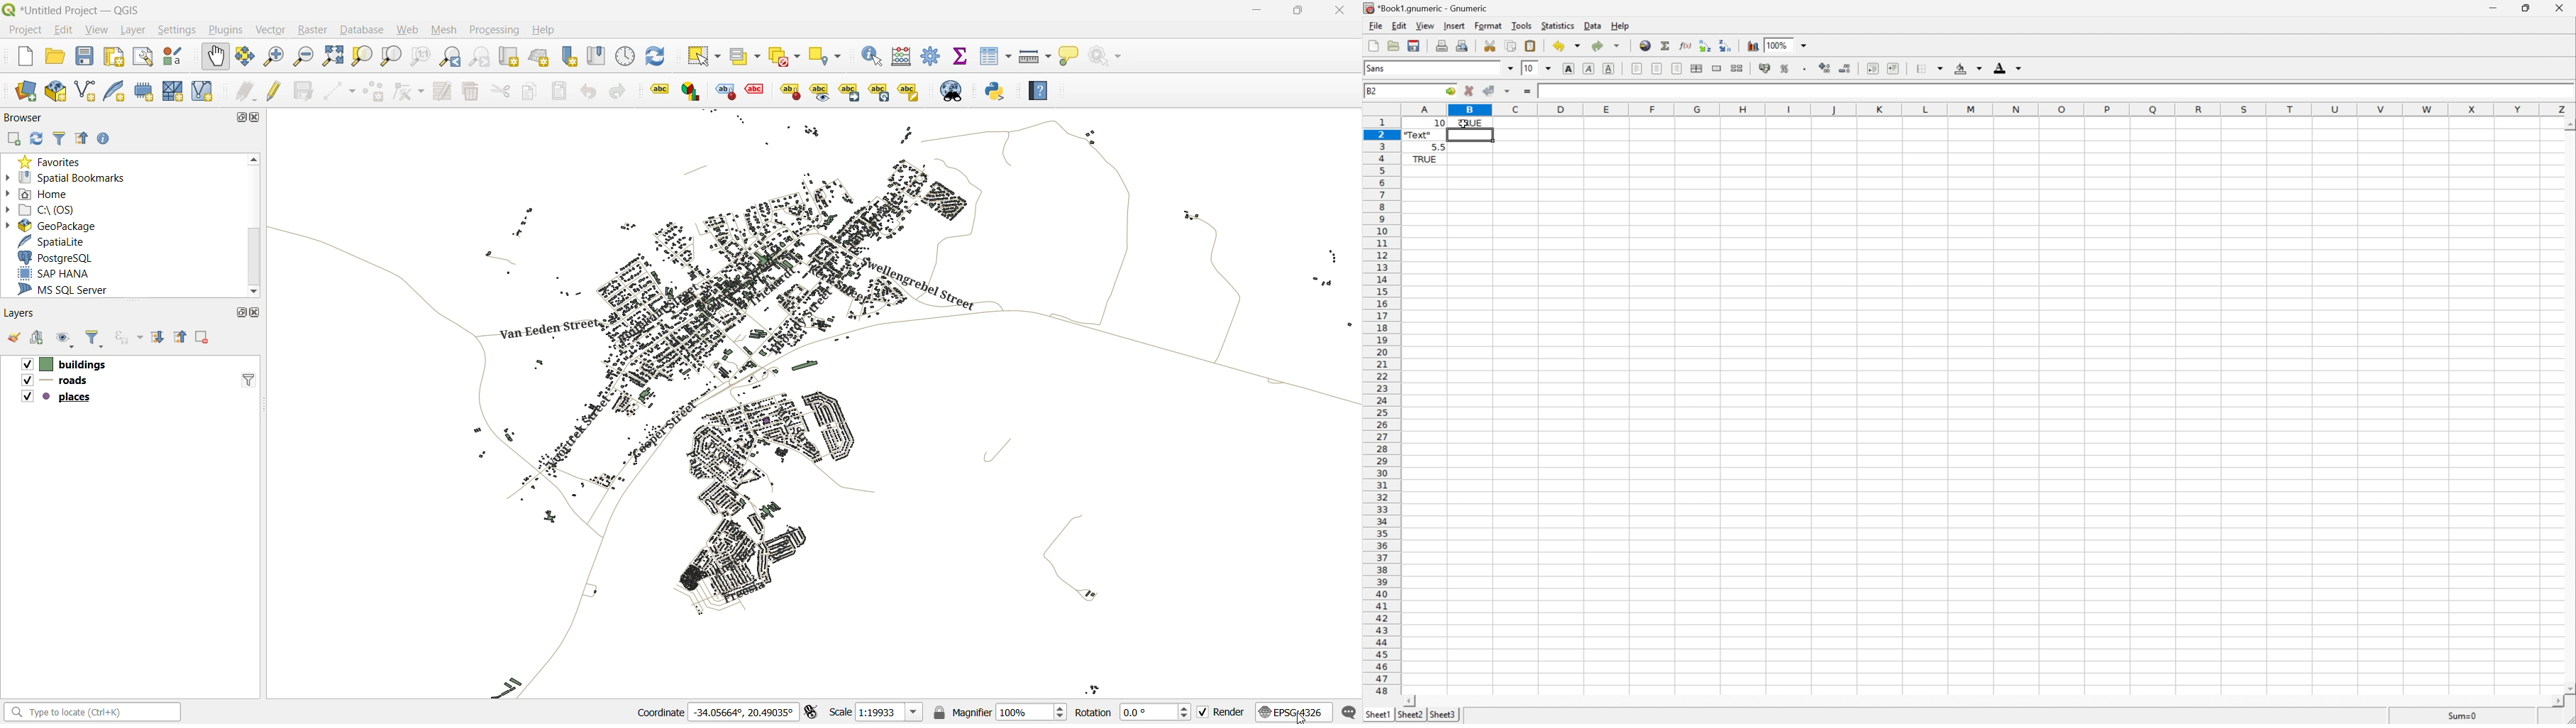 The width and height of the screenshot is (2576, 728). What do you see at coordinates (1567, 45) in the screenshot?
I see `Undo` at bounding box center [1567, 45].